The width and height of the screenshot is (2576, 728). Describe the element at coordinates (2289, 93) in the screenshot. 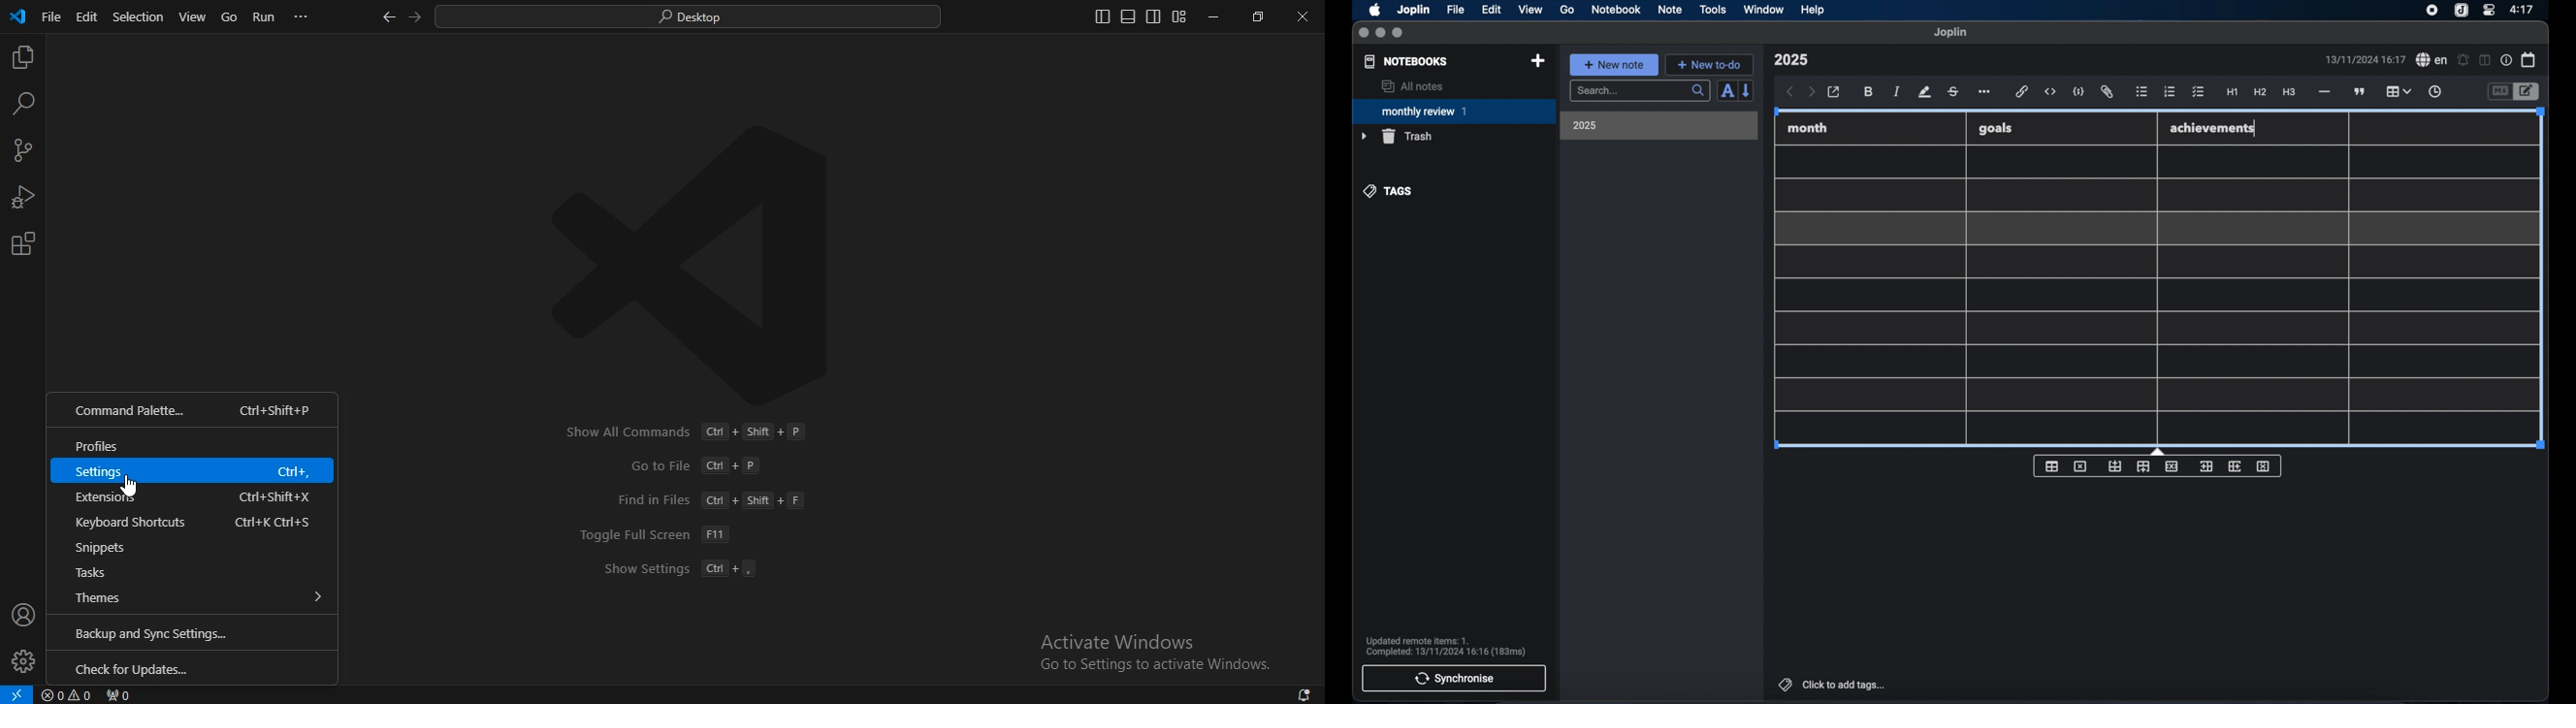

I see `heading 3` at that location.